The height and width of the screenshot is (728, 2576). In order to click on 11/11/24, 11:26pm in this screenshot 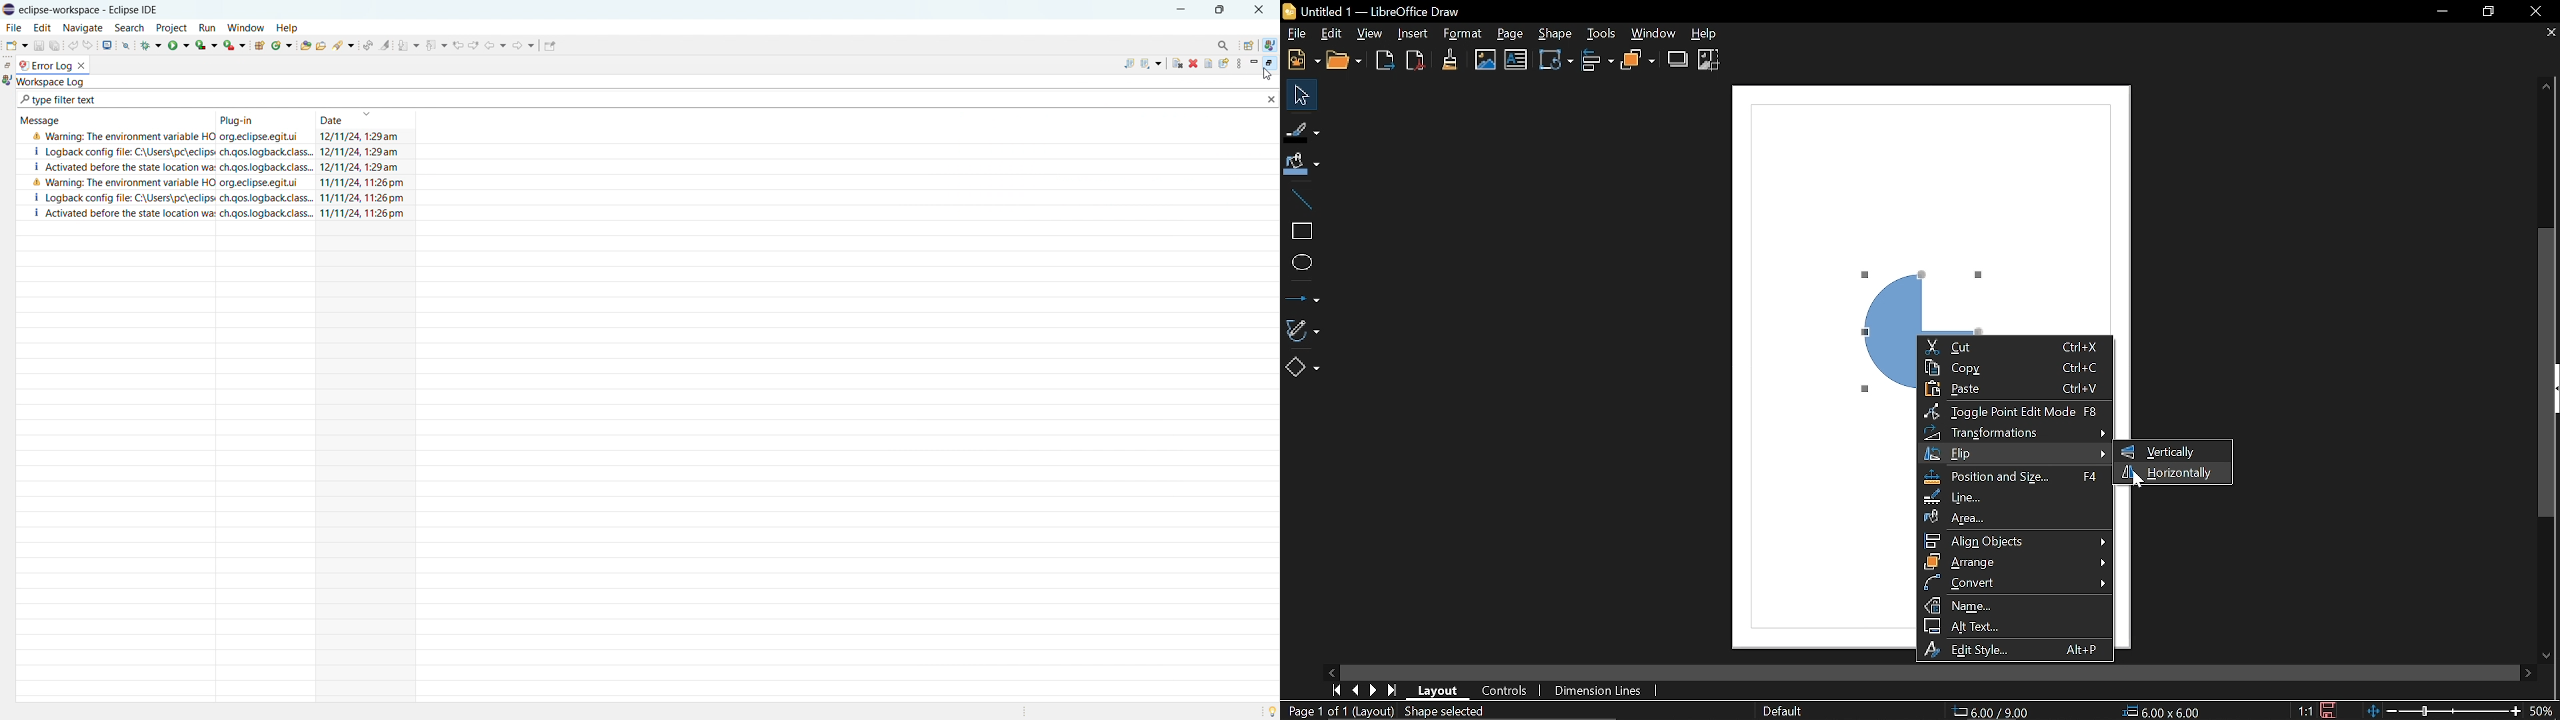, I will do `click(365, 214)`.